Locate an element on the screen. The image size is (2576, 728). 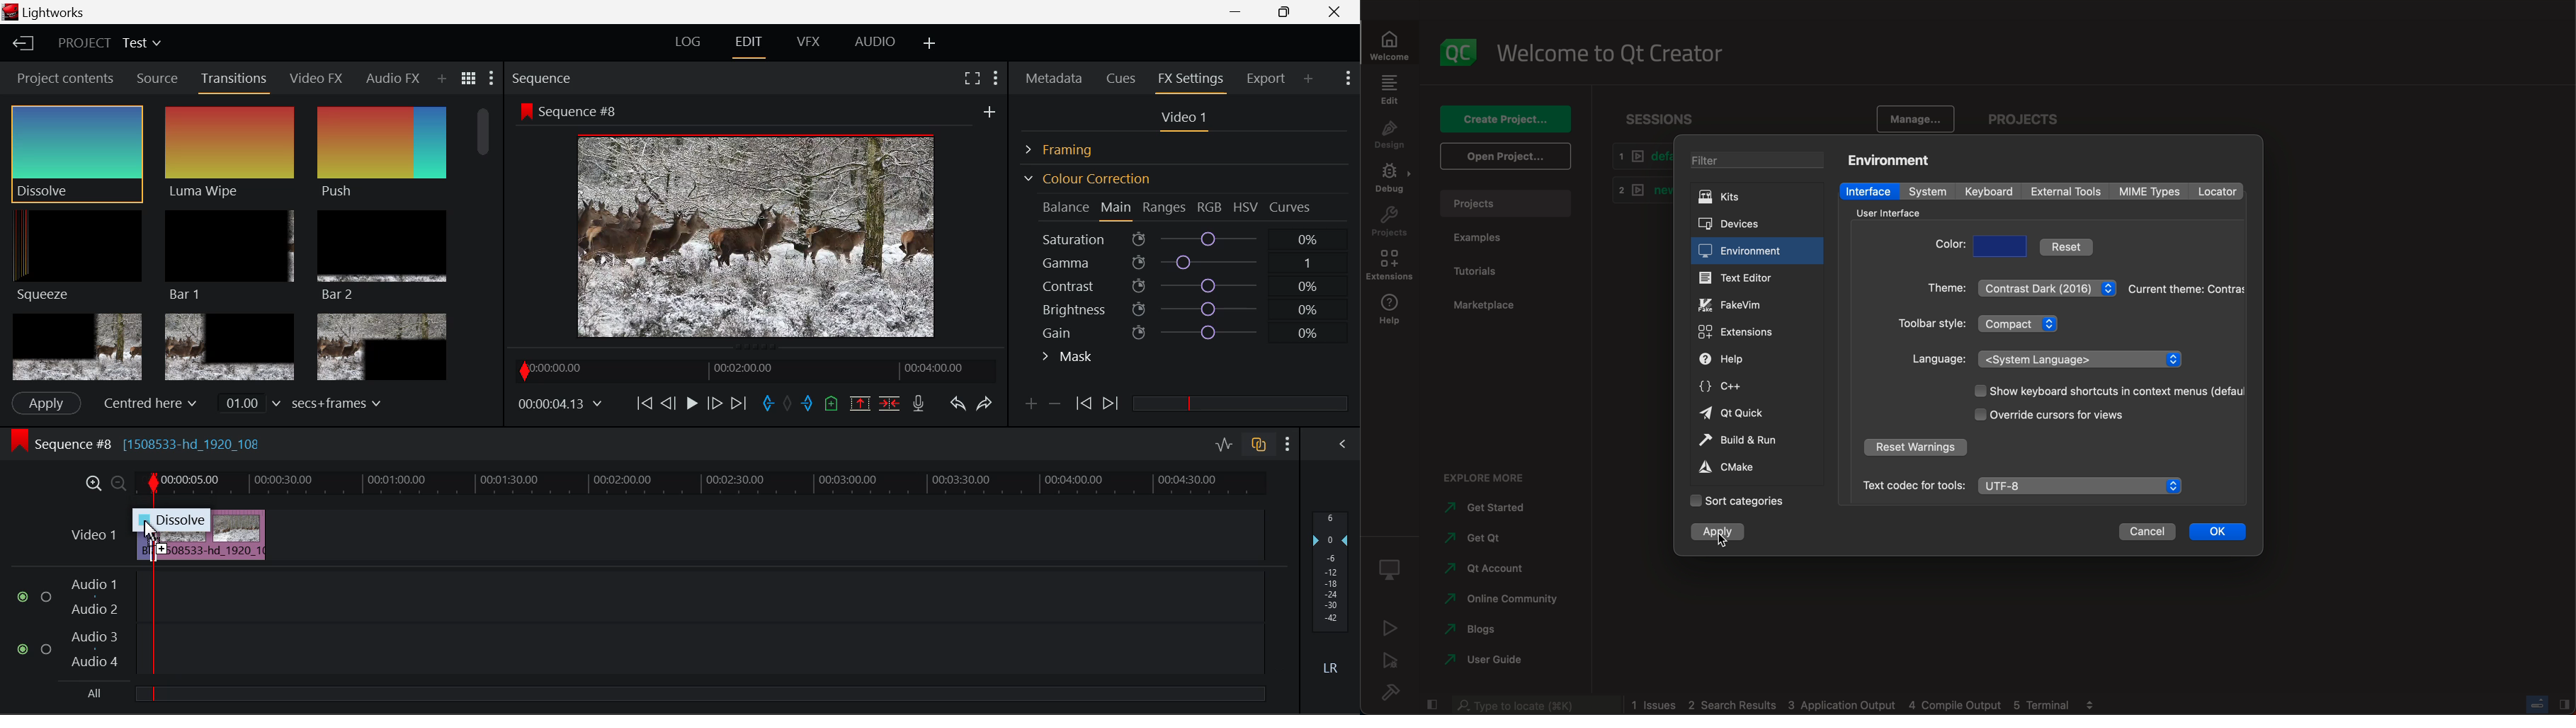
Mark Cue is located at coordinates (830, 404).